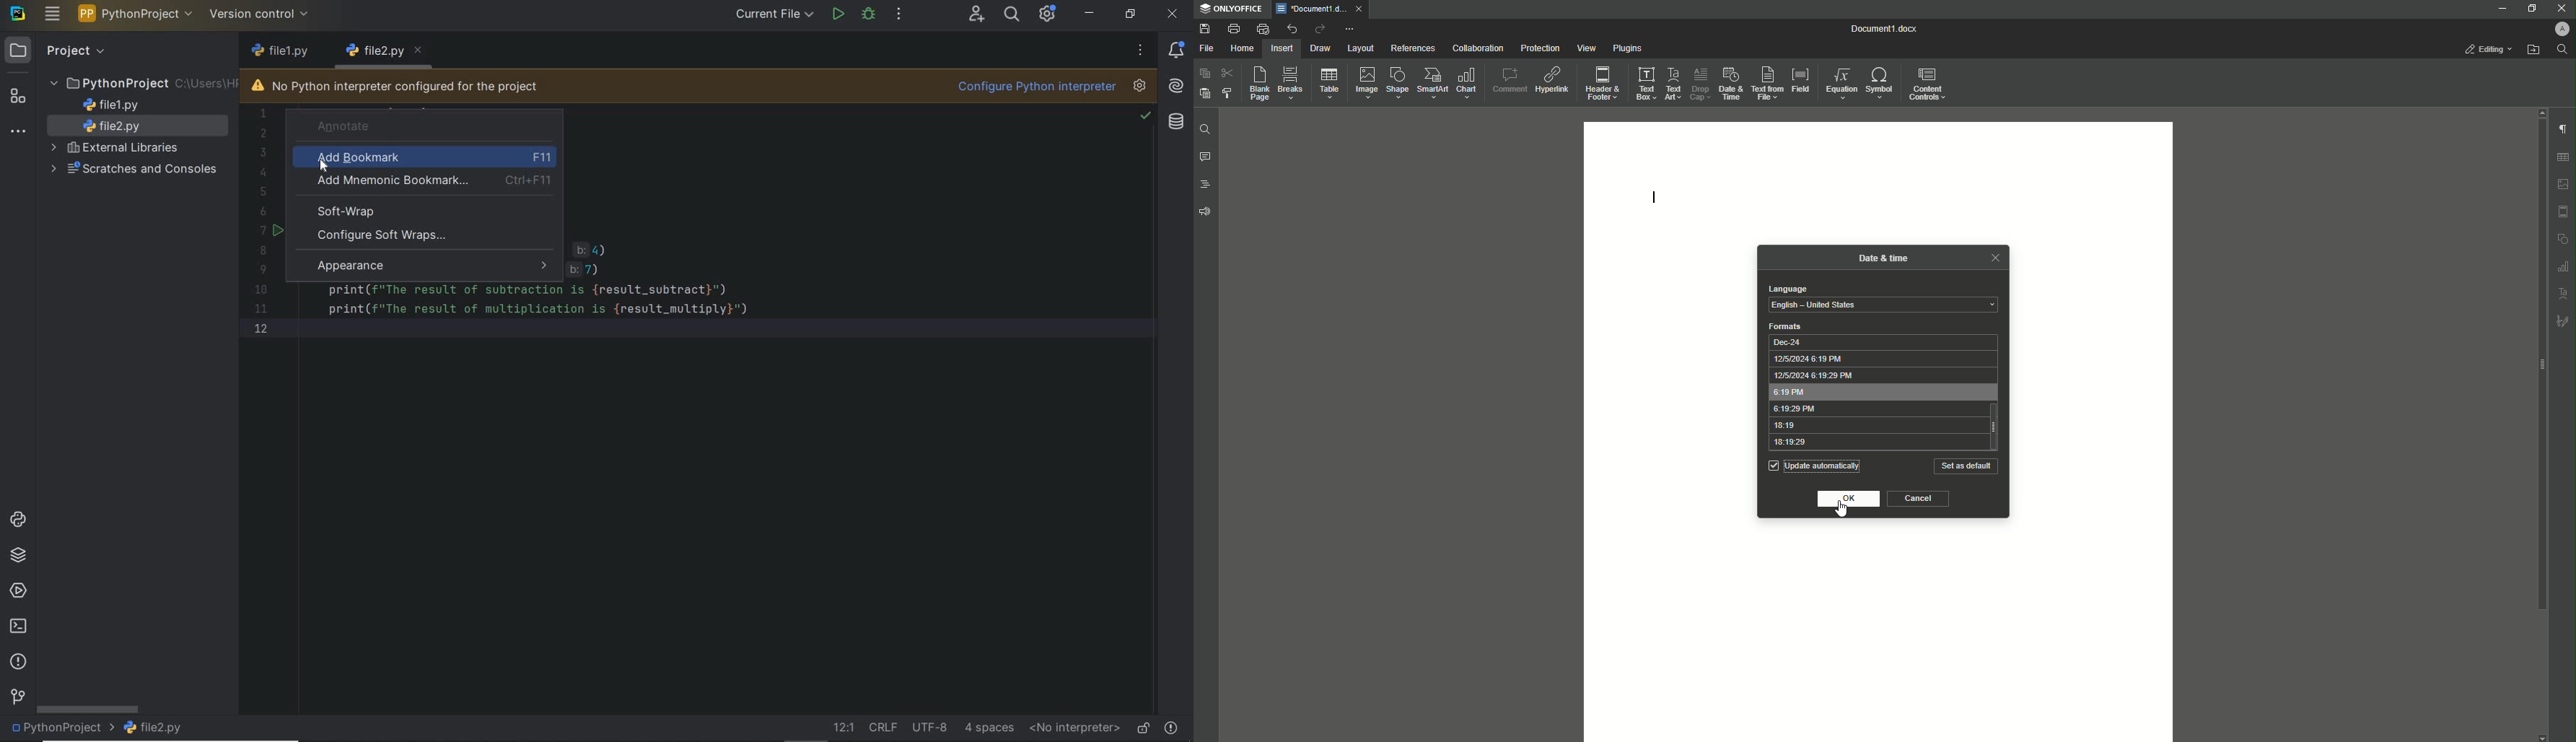  I want to click on Comment, so click(1508, 78).